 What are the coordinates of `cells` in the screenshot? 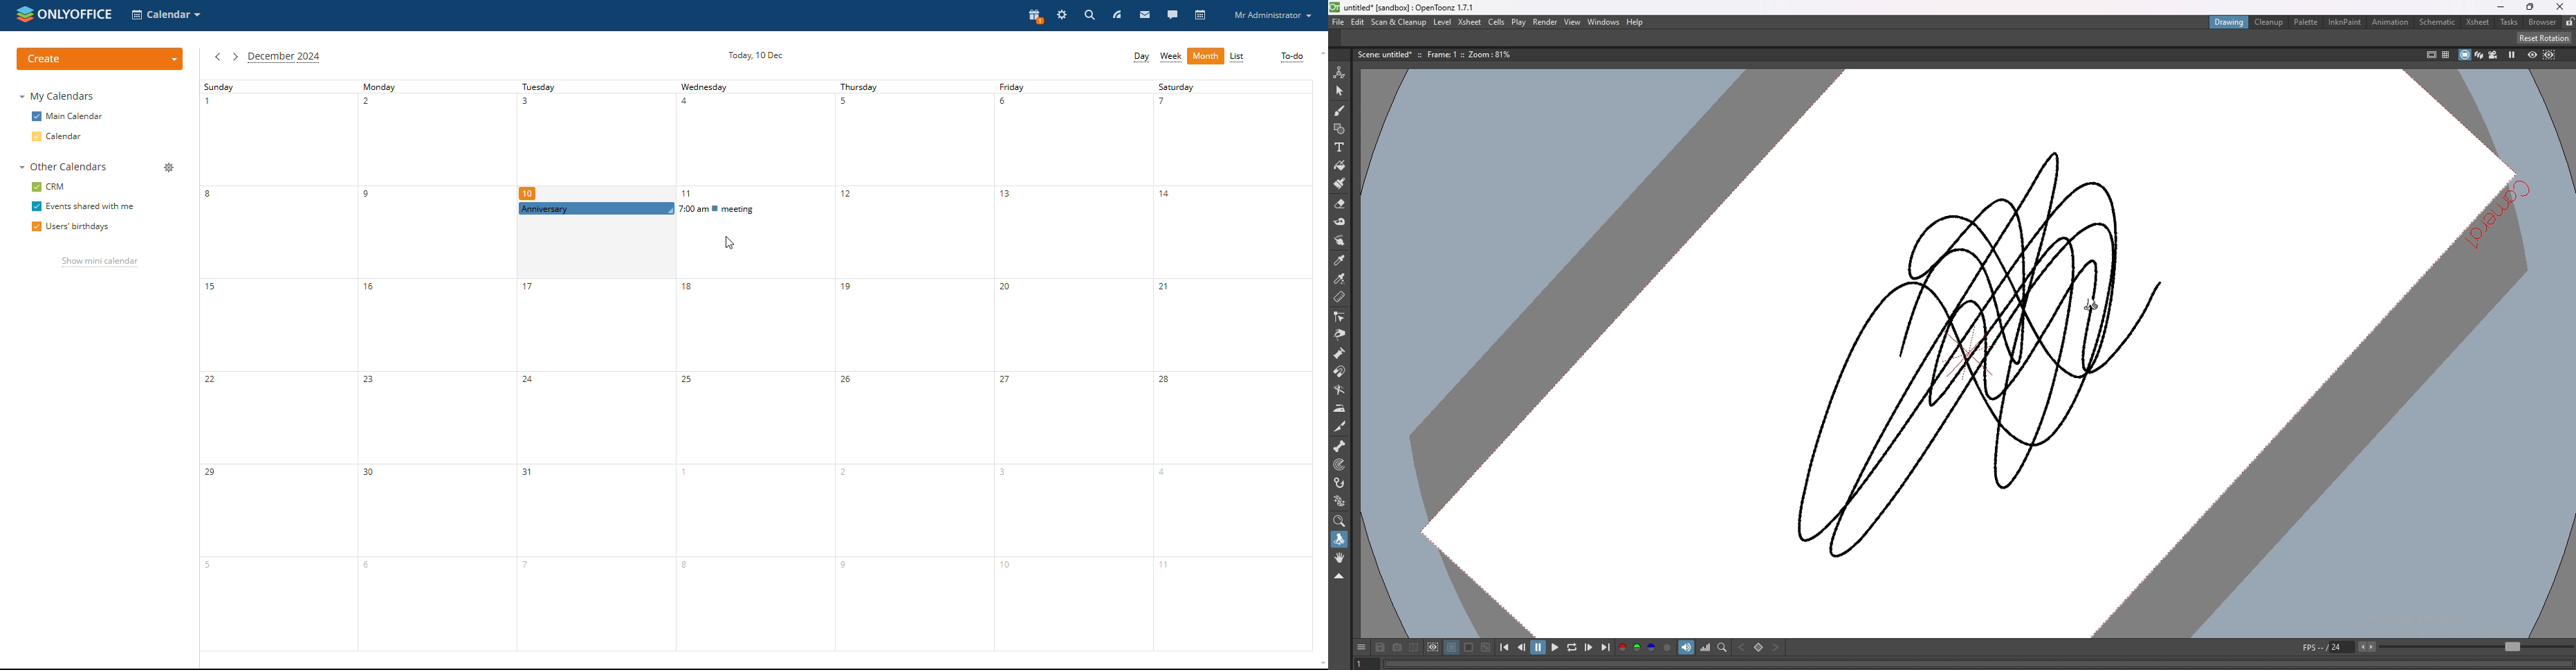 It's located at (1497, 21).